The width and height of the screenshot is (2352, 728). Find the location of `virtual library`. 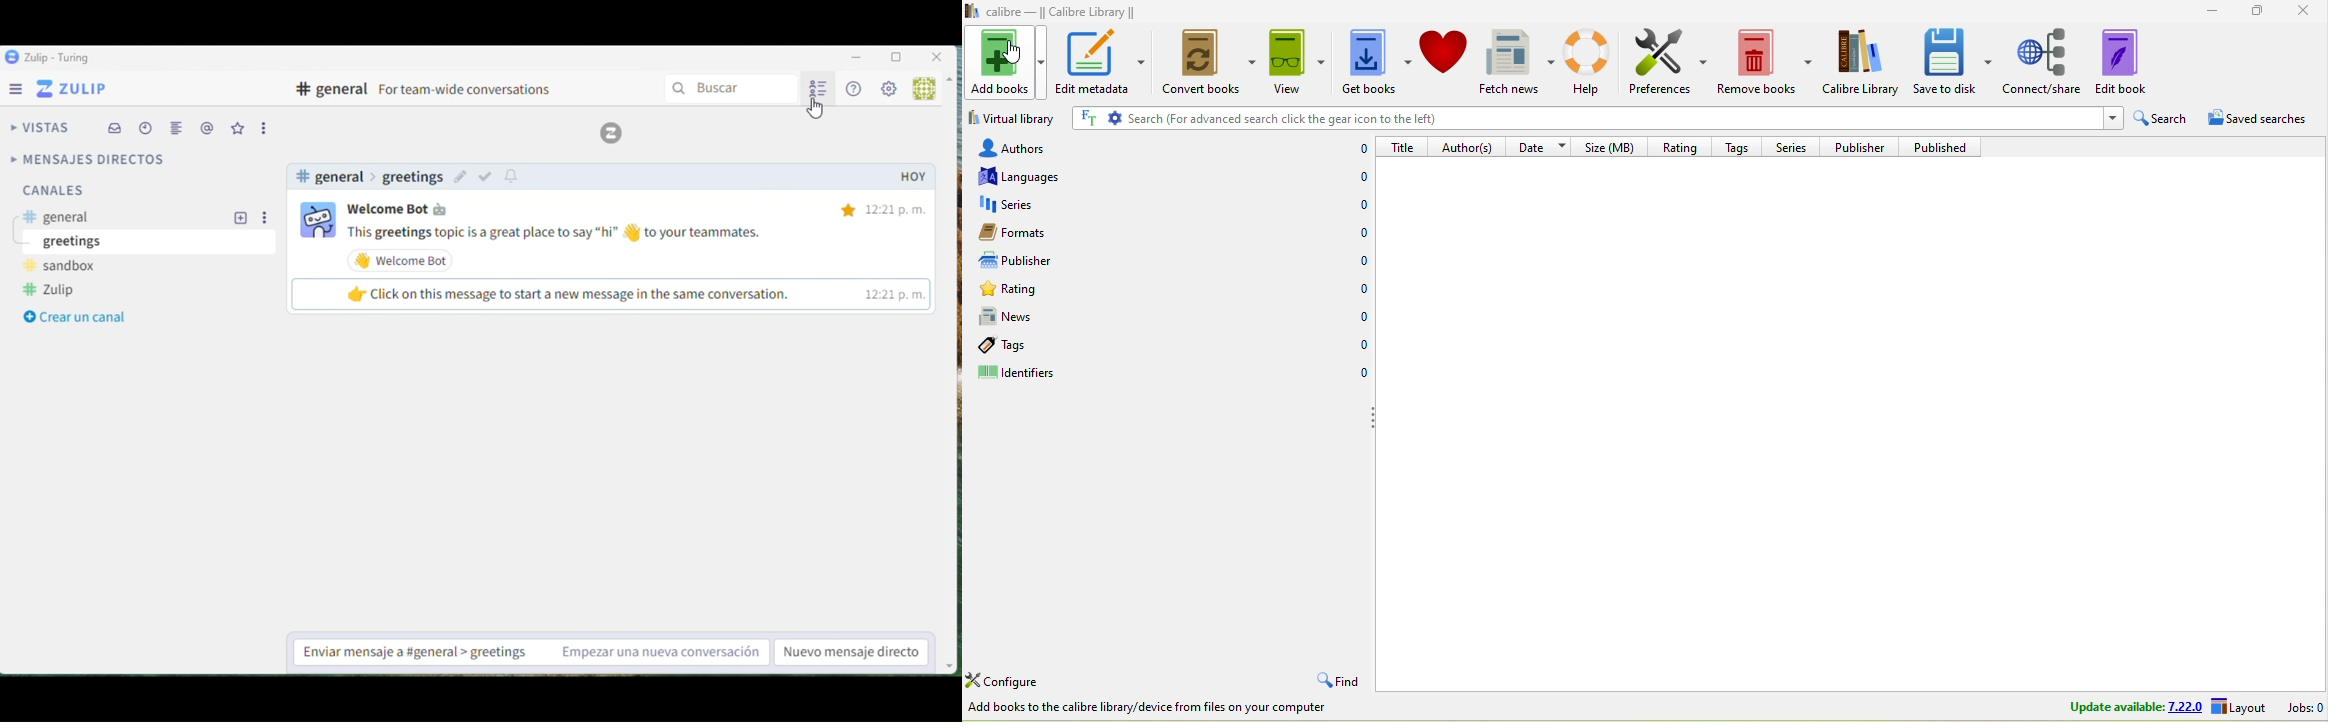

virtual library is located at coordinates (1014, 117).